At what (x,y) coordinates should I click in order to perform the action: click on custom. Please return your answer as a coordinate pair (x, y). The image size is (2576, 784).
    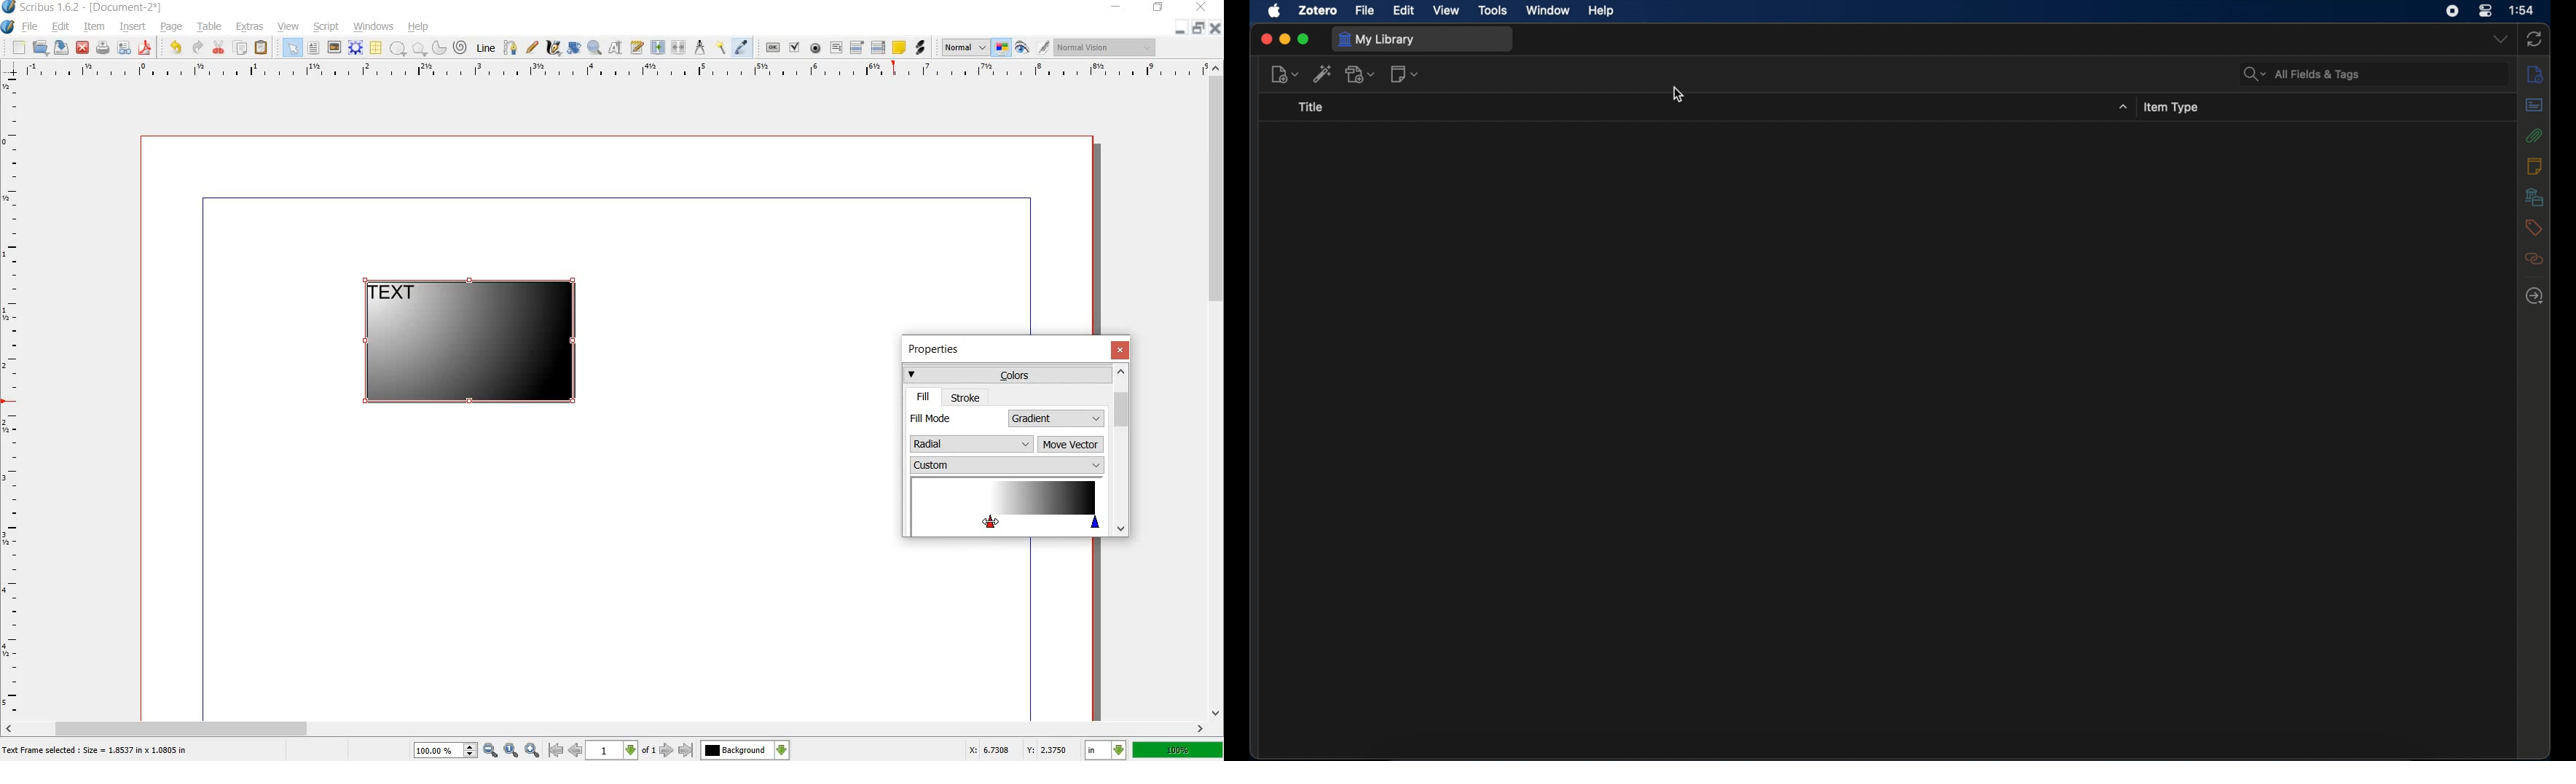
    Looking at the image, I should click on (1006, 465).